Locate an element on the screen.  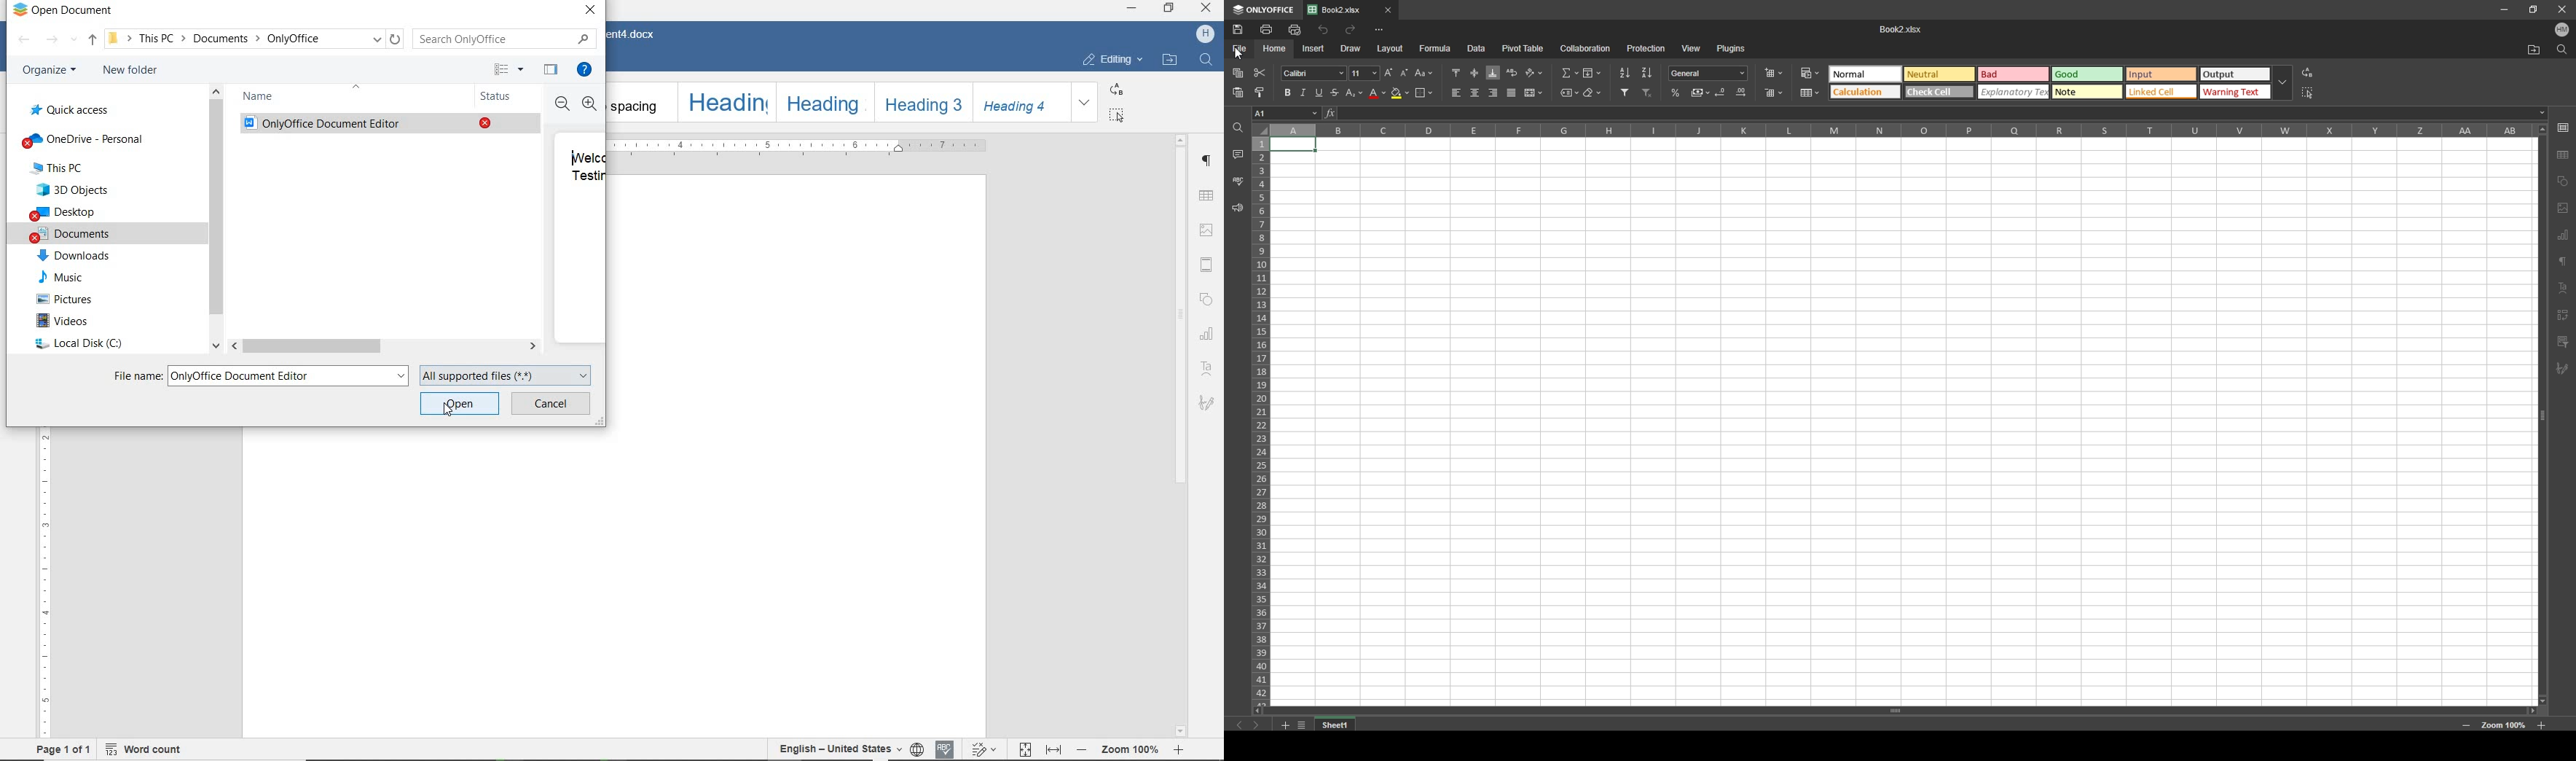
EDITING is located at coordinates (1114, 59).